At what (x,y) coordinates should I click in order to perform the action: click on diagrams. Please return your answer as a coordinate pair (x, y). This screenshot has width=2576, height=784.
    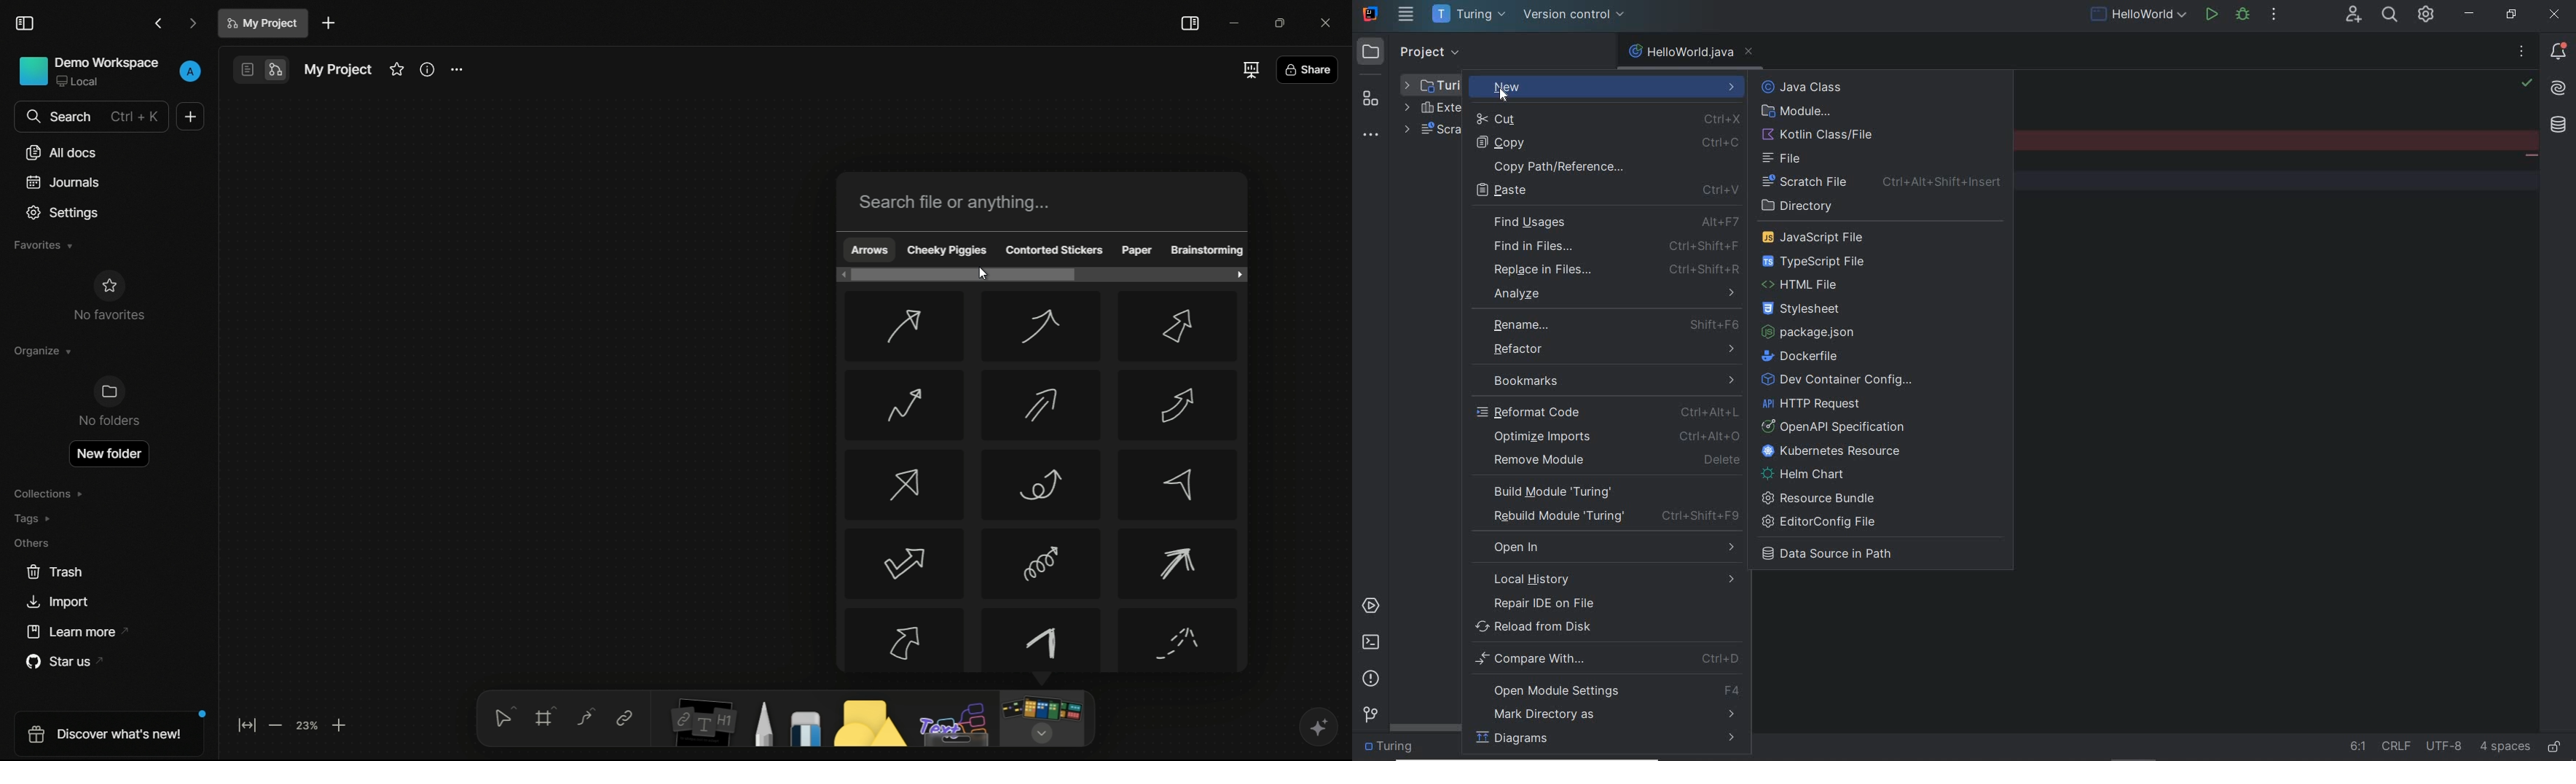
    Looking at the image, I should click on (1606, 741).